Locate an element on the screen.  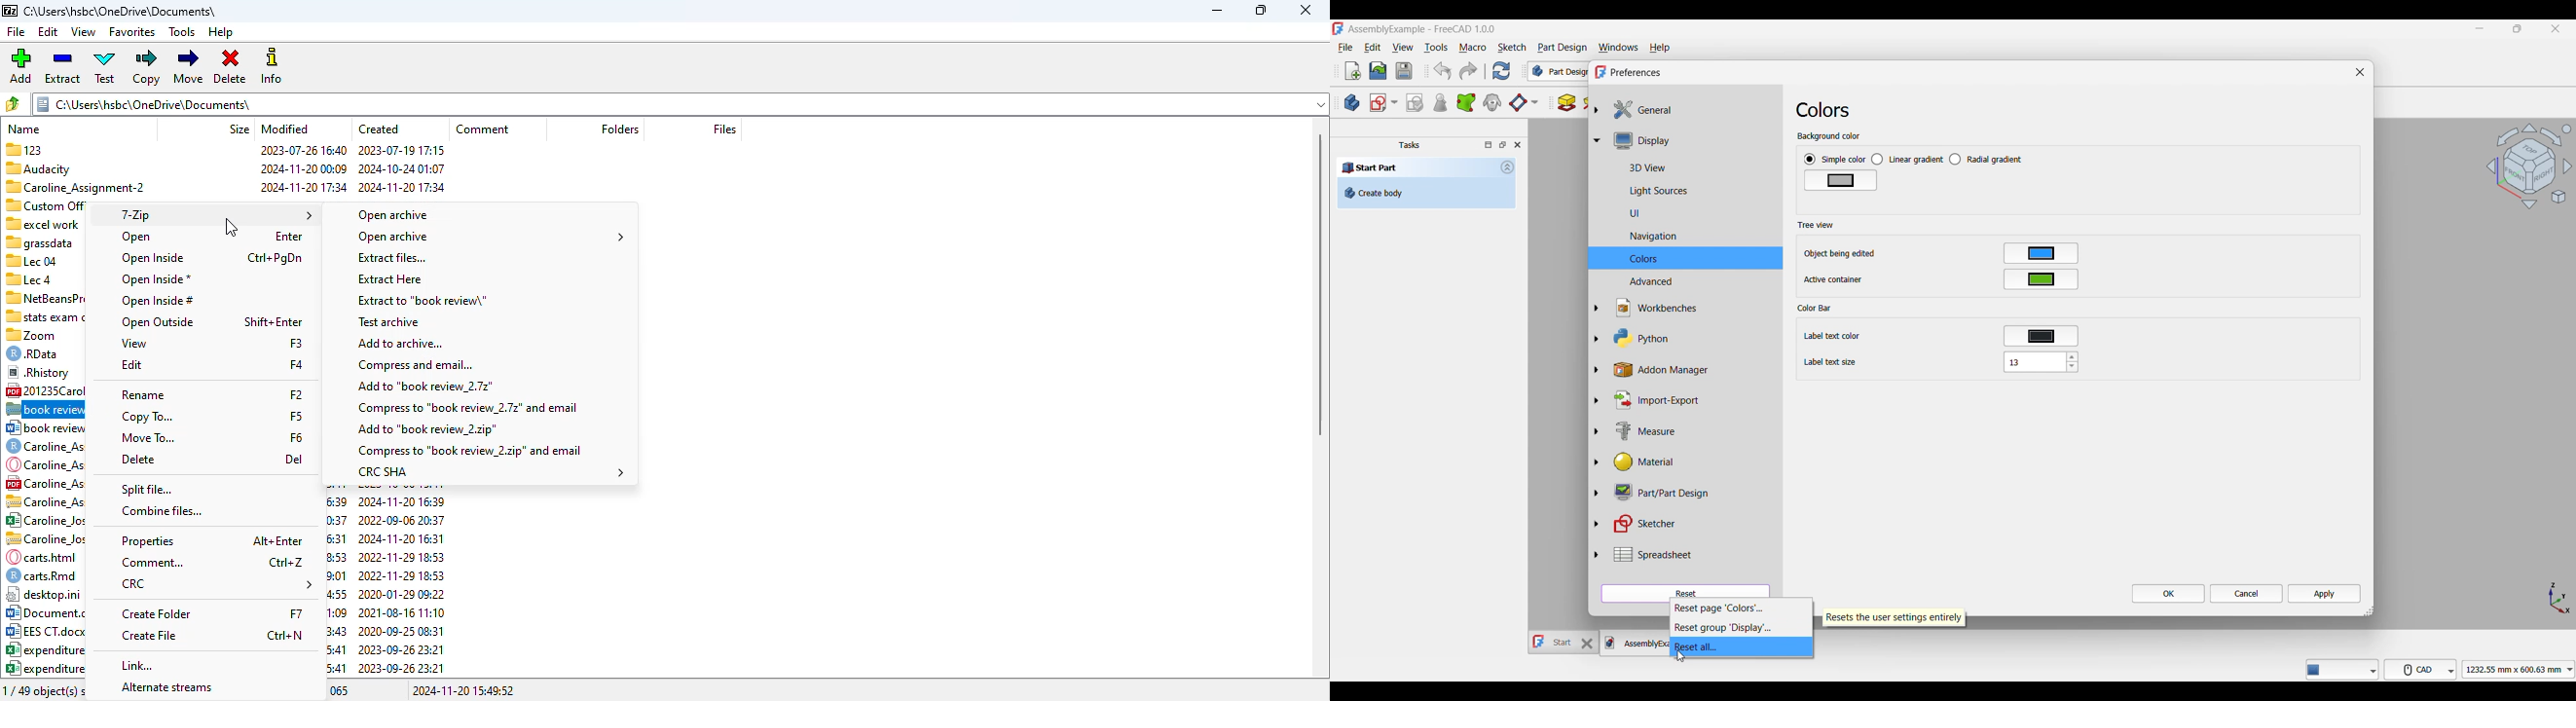
tools is located at coordinates (182, 32).